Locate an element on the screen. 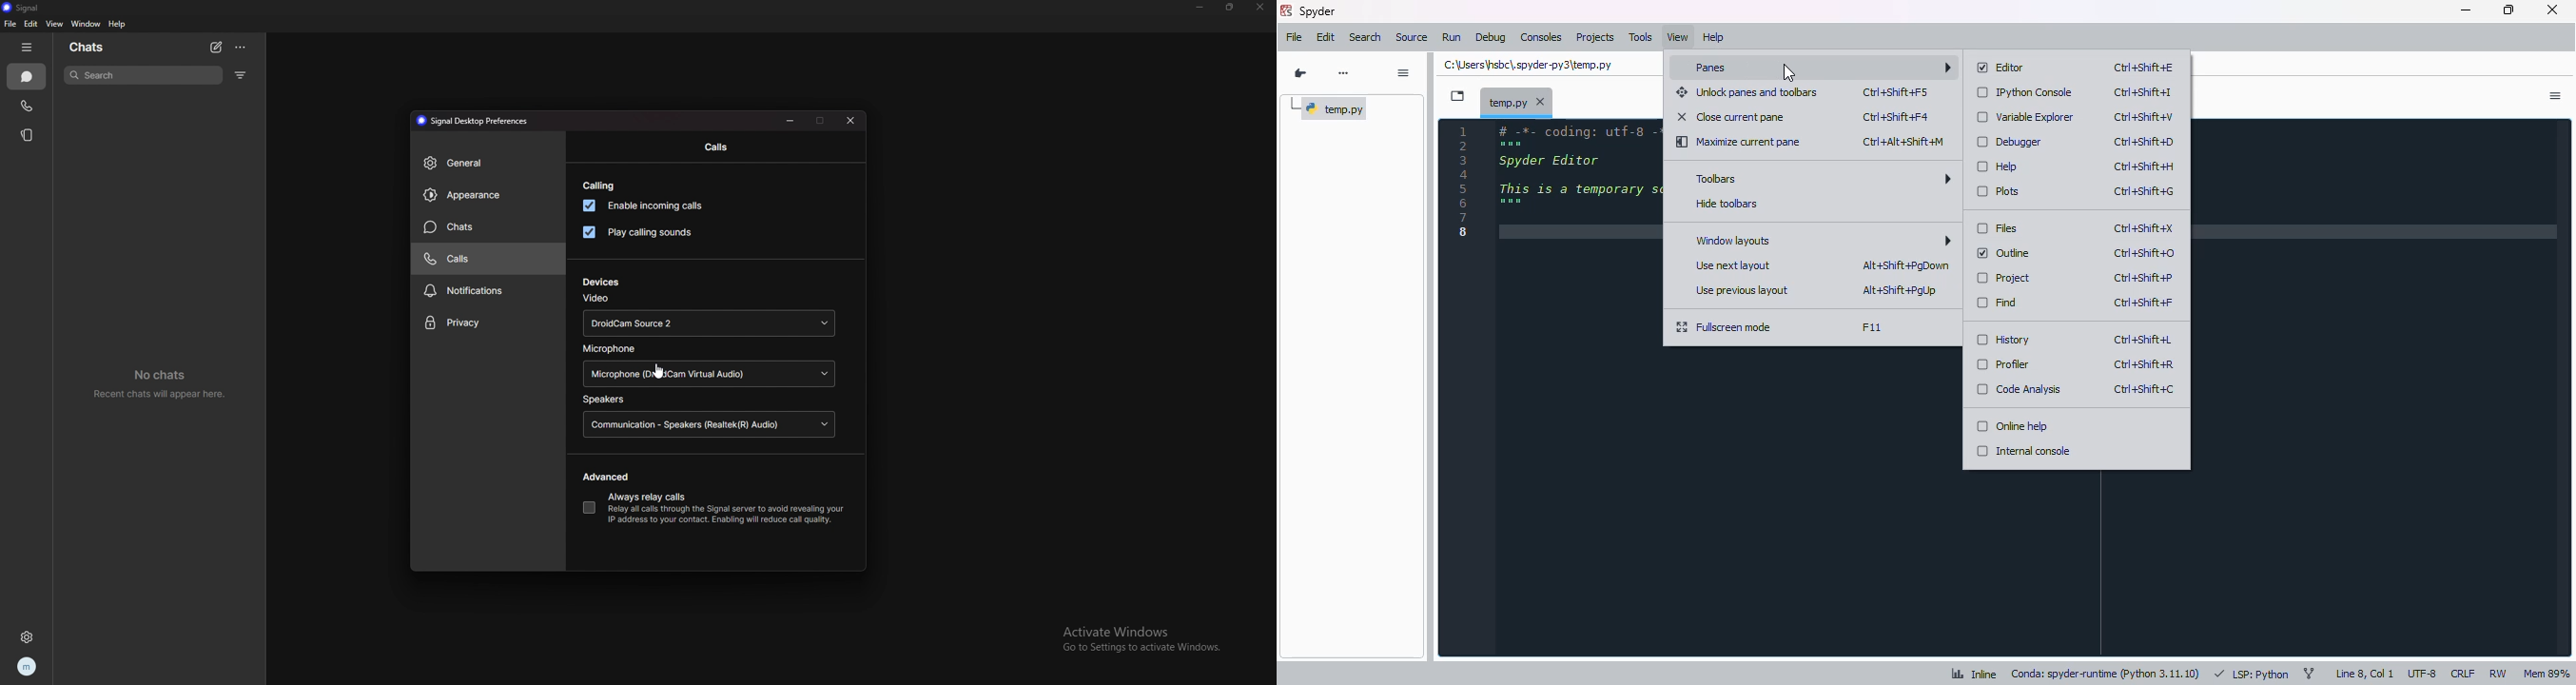 The image size is (2576, 700). history is located at coordinates (2002, 339).